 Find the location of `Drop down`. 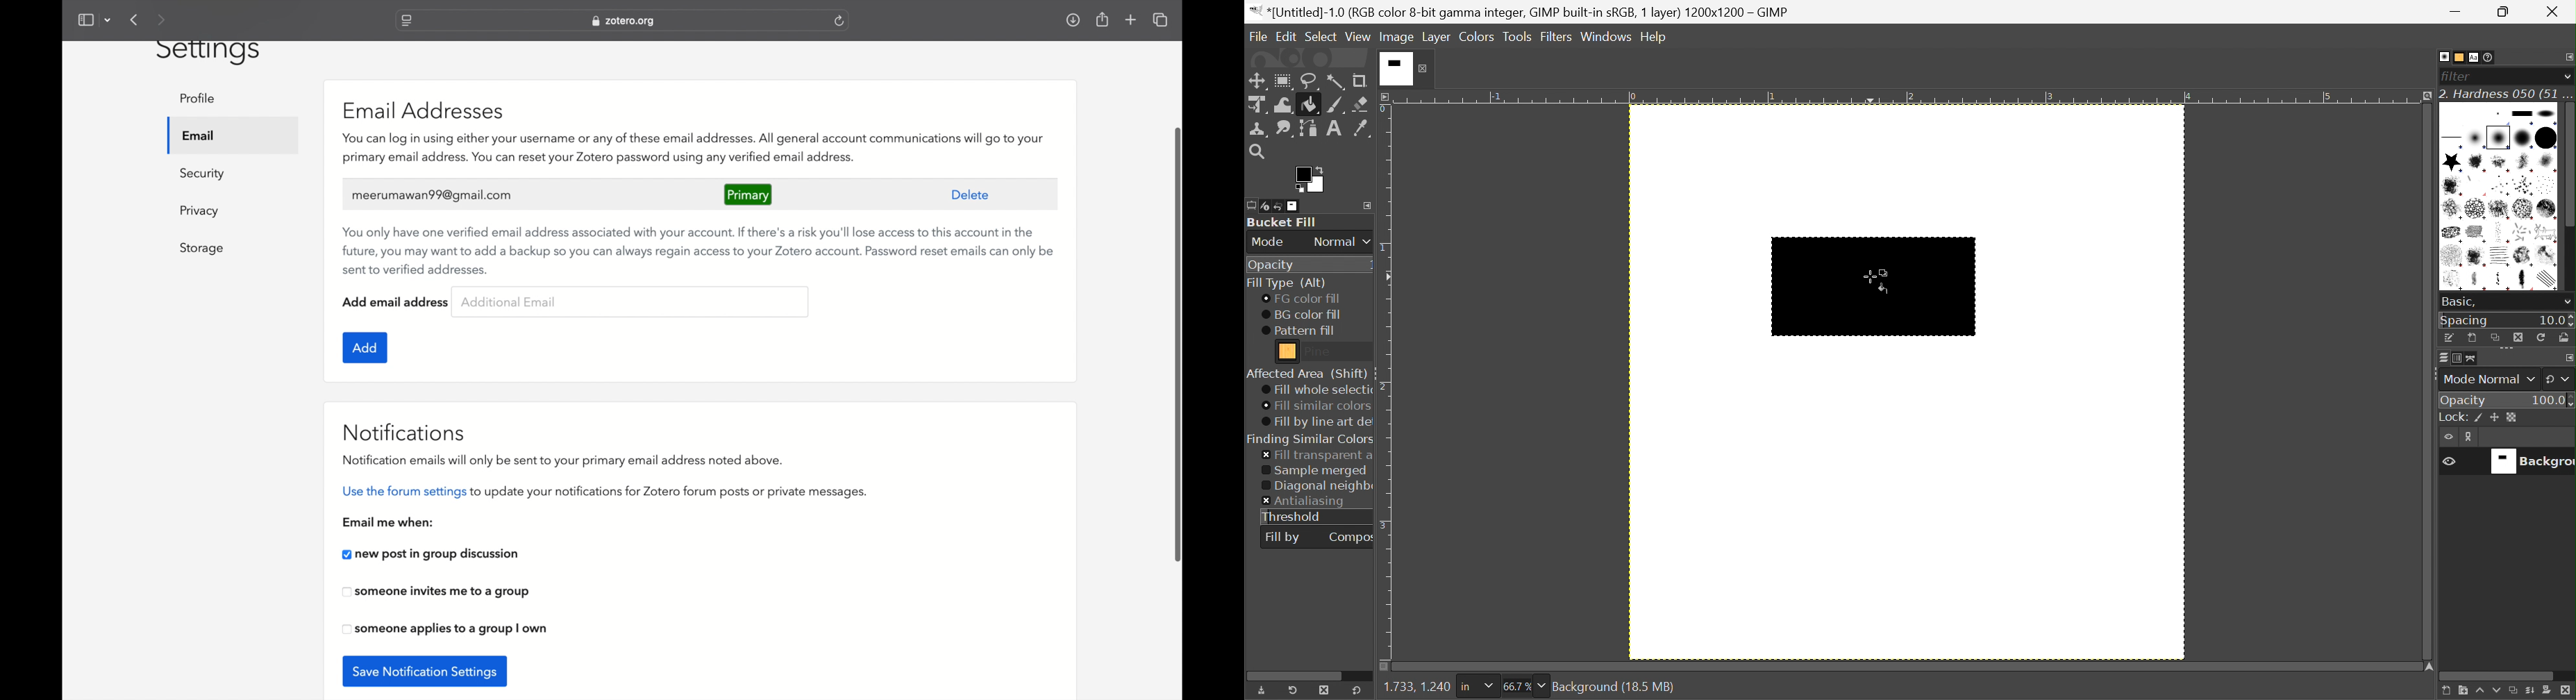

Drop down is located at coordinates (1542, 685).